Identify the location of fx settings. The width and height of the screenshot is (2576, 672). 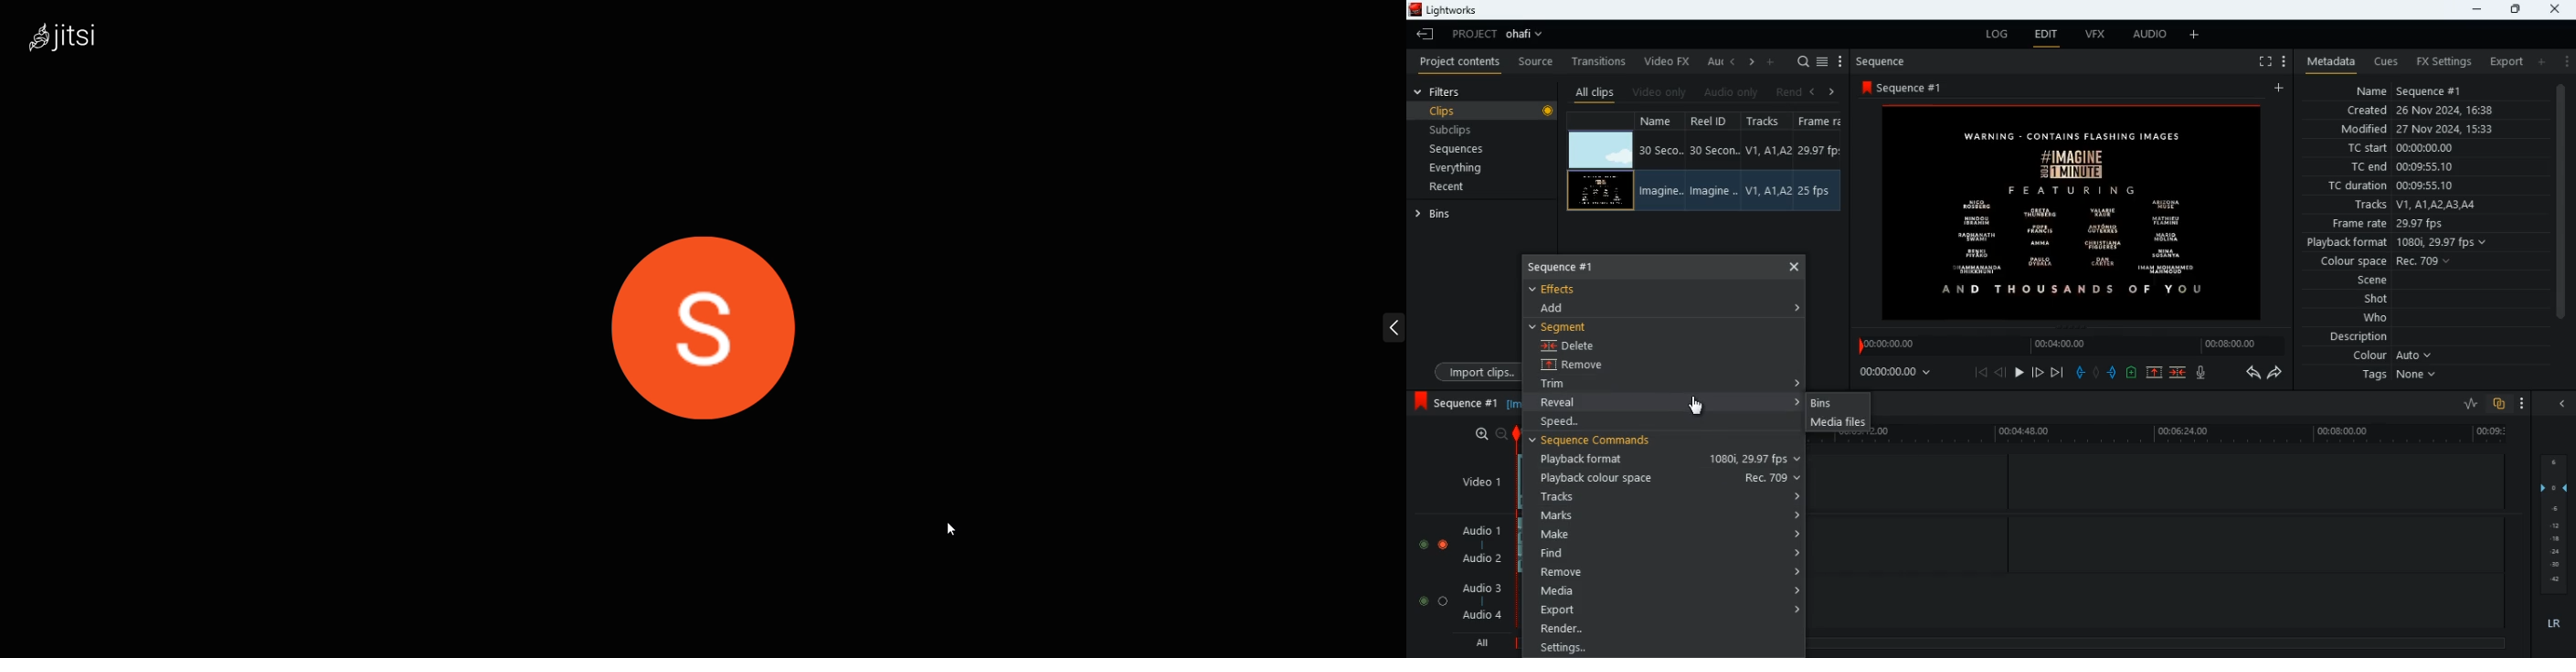
(2442, 59).